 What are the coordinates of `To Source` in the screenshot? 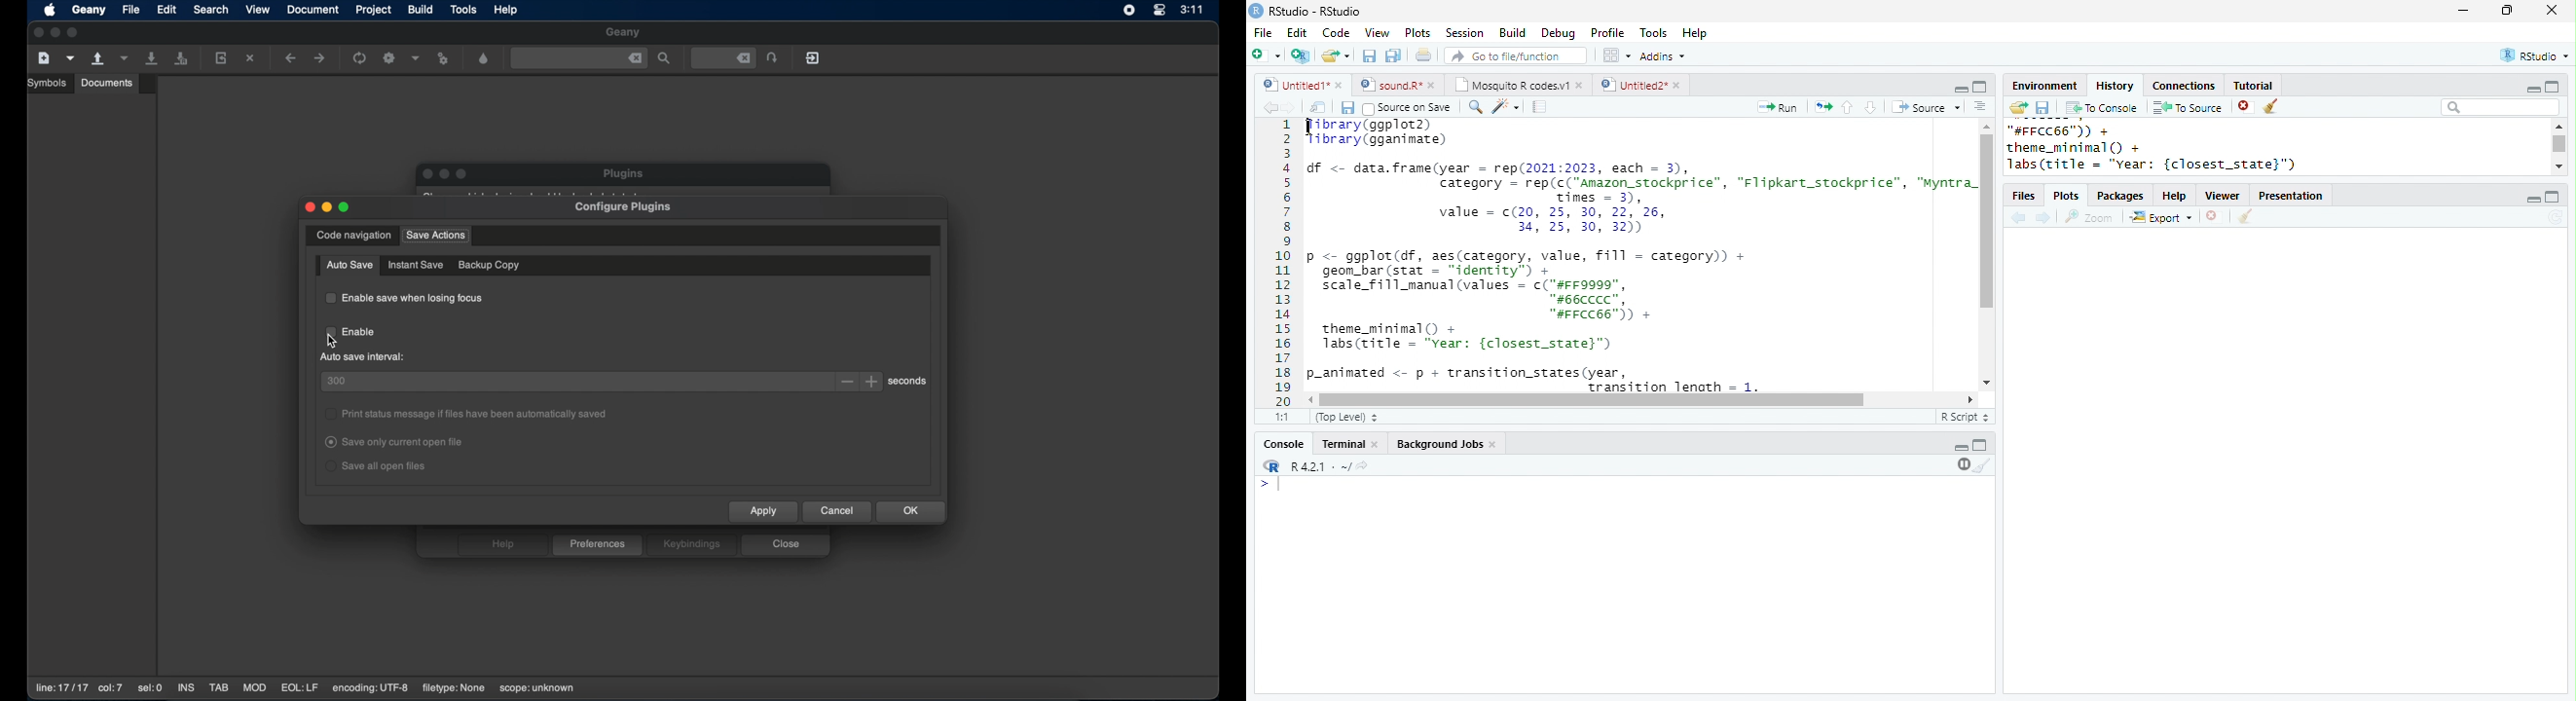 It's located at (2188, 107).